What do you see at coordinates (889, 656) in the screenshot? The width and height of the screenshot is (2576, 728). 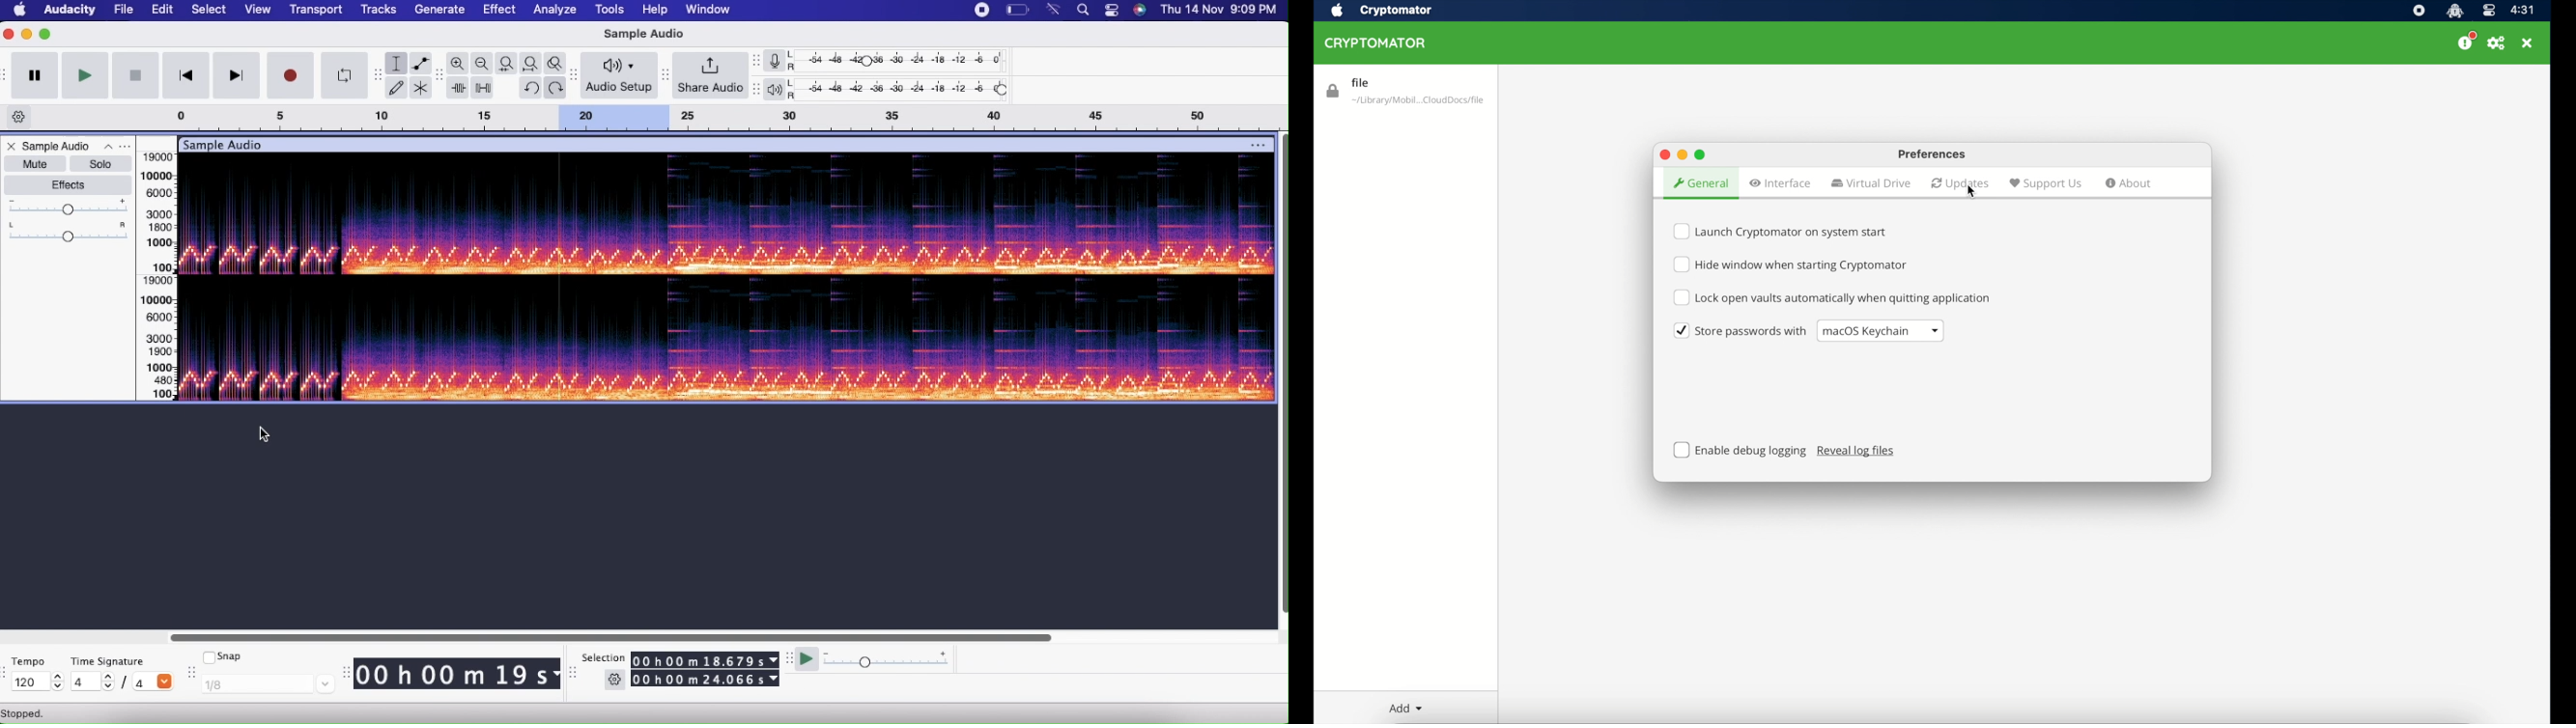 I see `Playback Speed` at bounding box center [889, 656].